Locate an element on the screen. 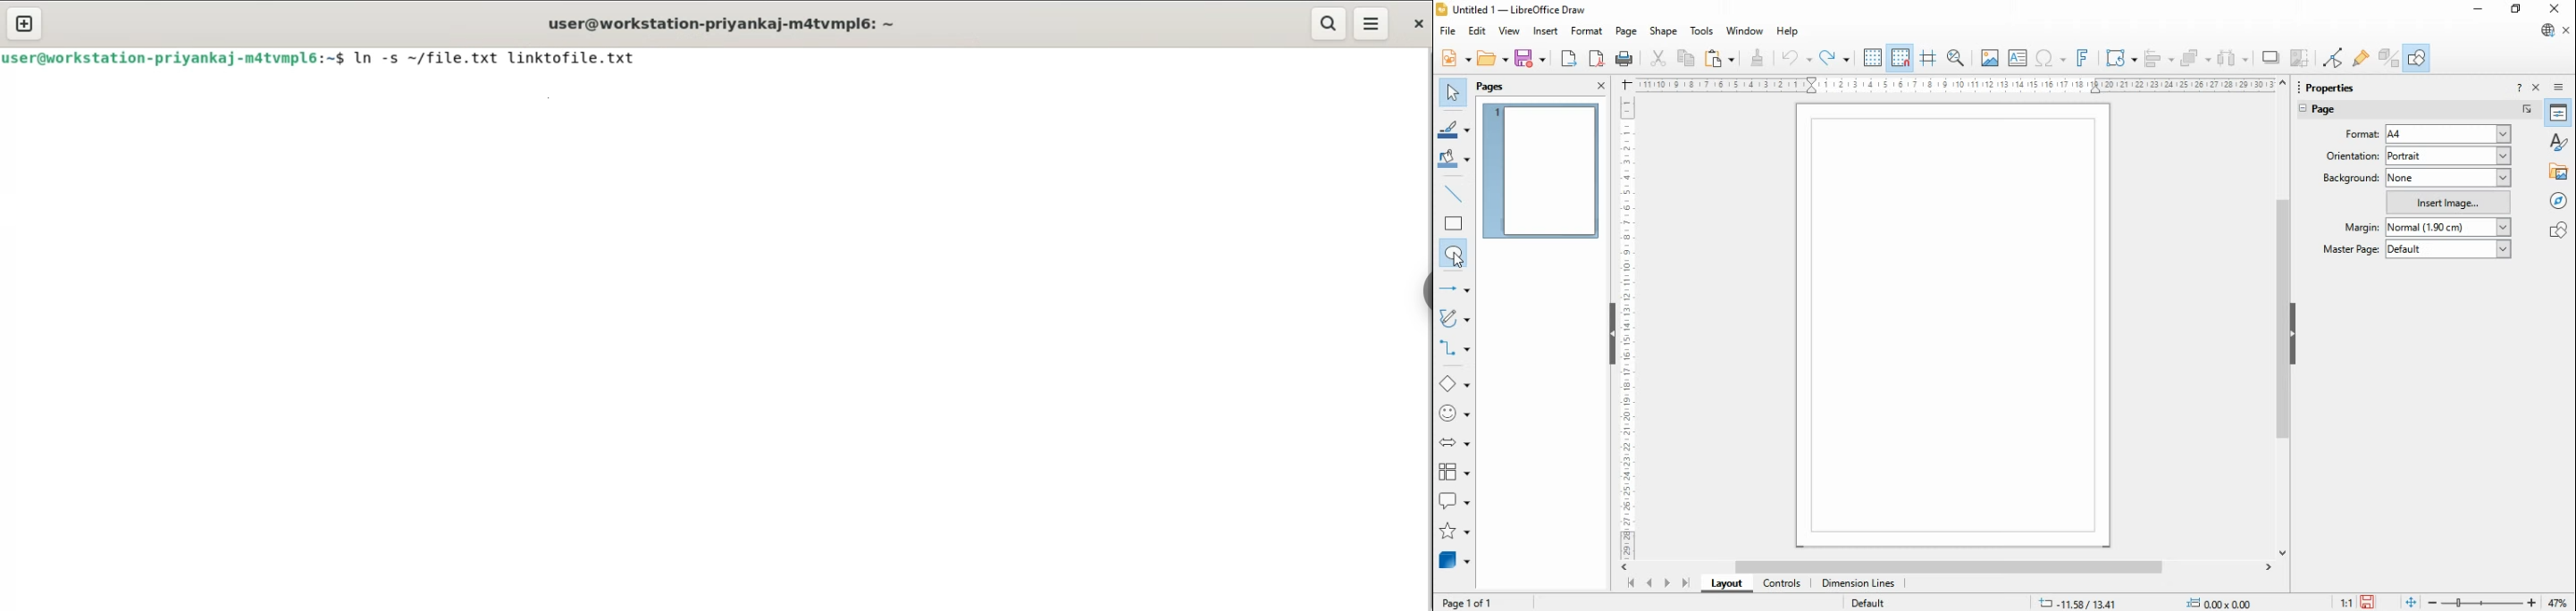 Image resolution: width=2576 pixels, height=616 pixels. close document is located at coordinates (2567, 31).